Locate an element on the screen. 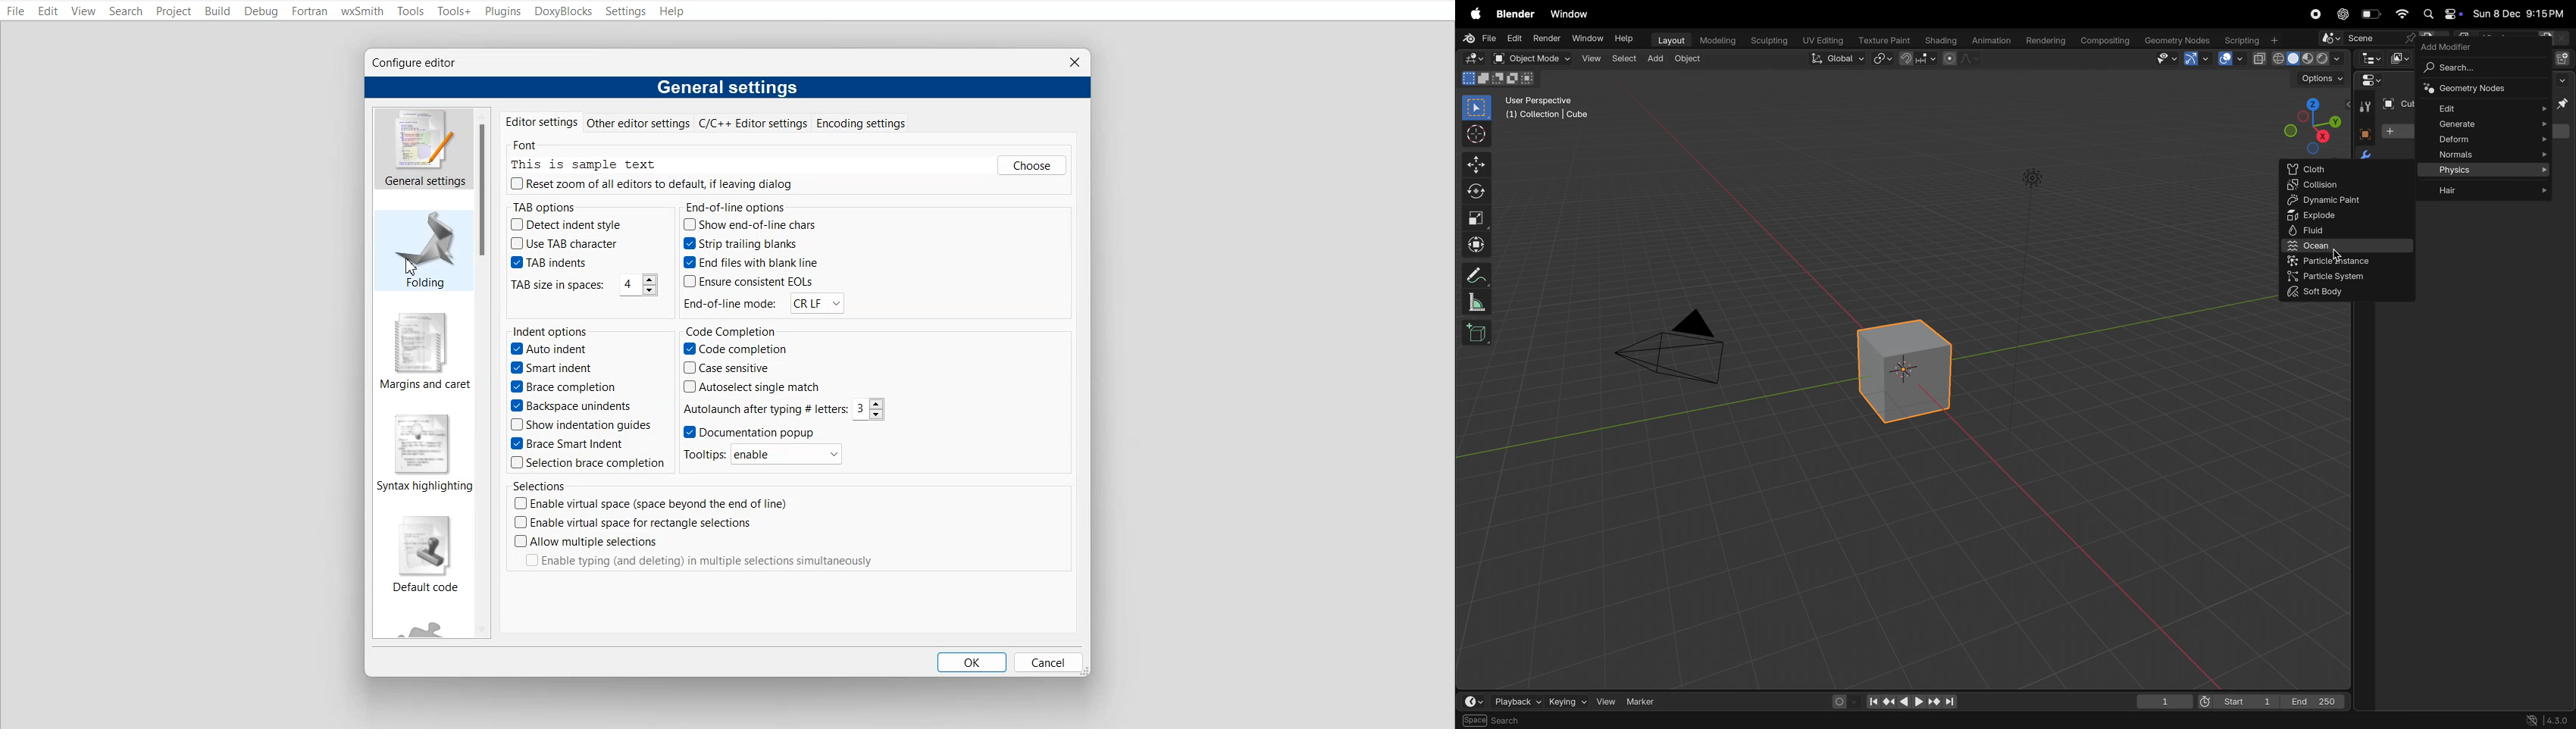 Image resolution: width=2576 pixels, height=756 pixels. Project is located at coordinates (173, 11).